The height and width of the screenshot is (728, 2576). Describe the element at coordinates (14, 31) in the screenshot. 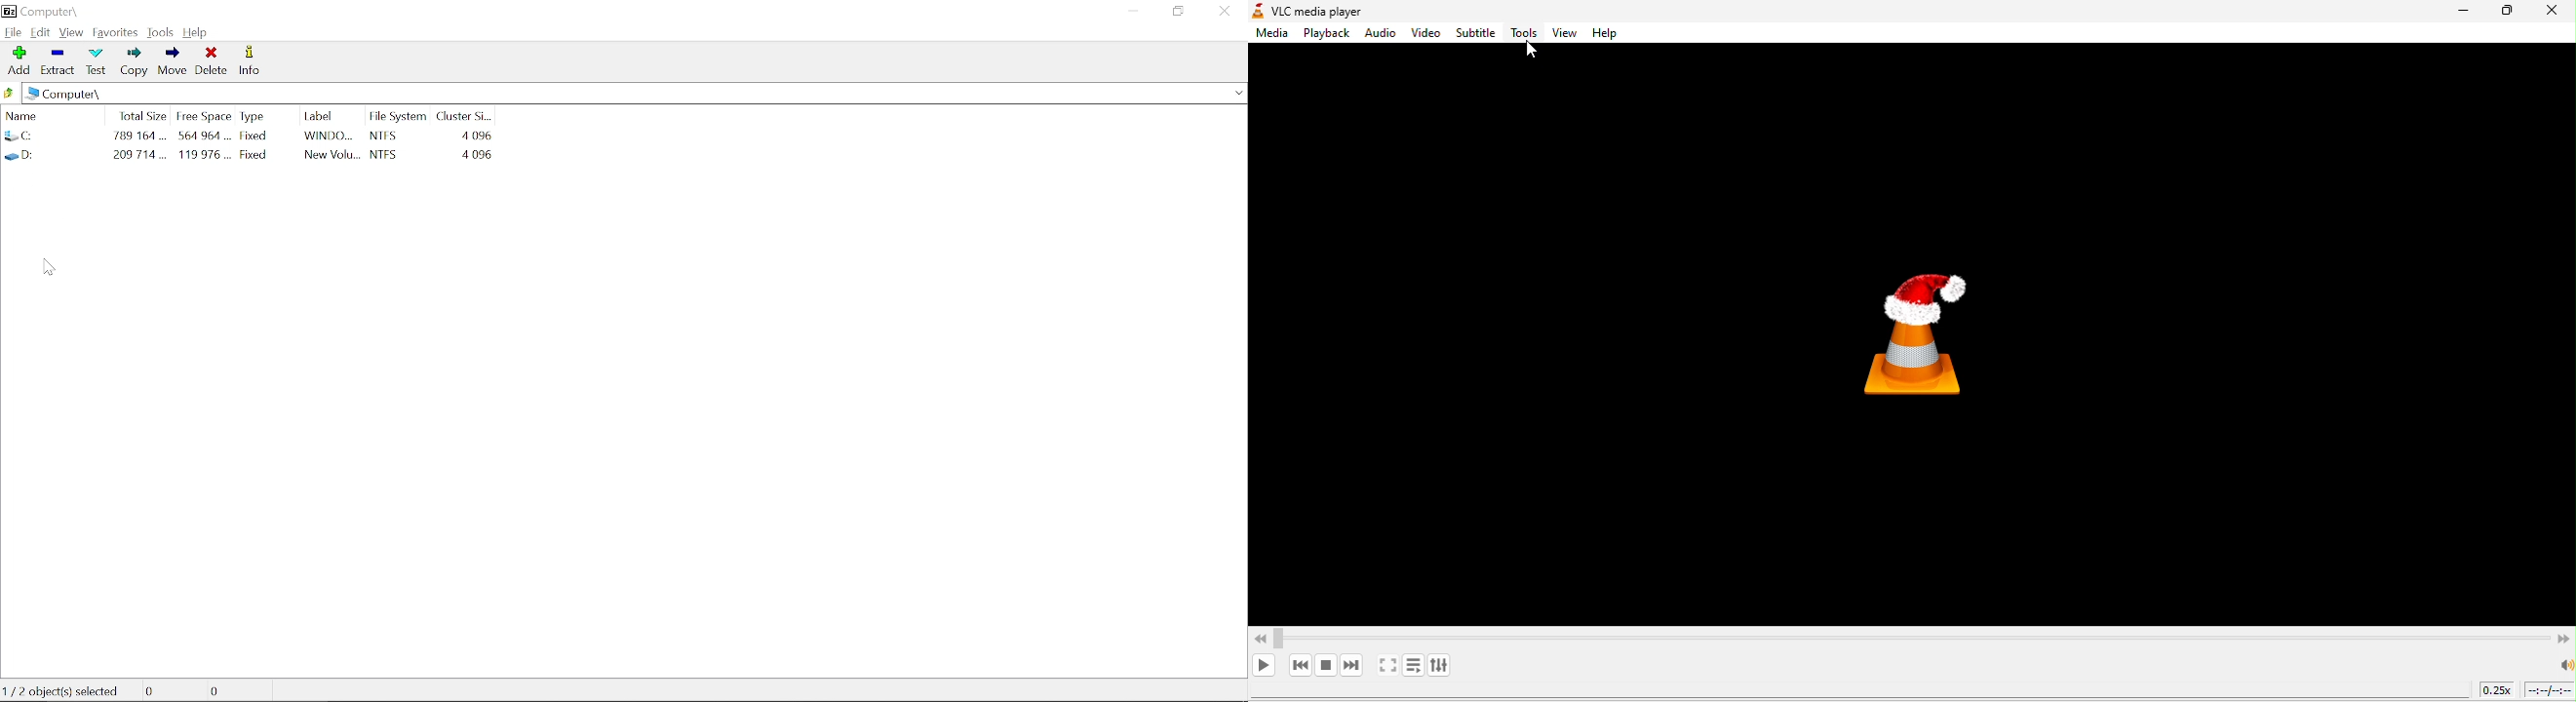

I see `file` at that location.